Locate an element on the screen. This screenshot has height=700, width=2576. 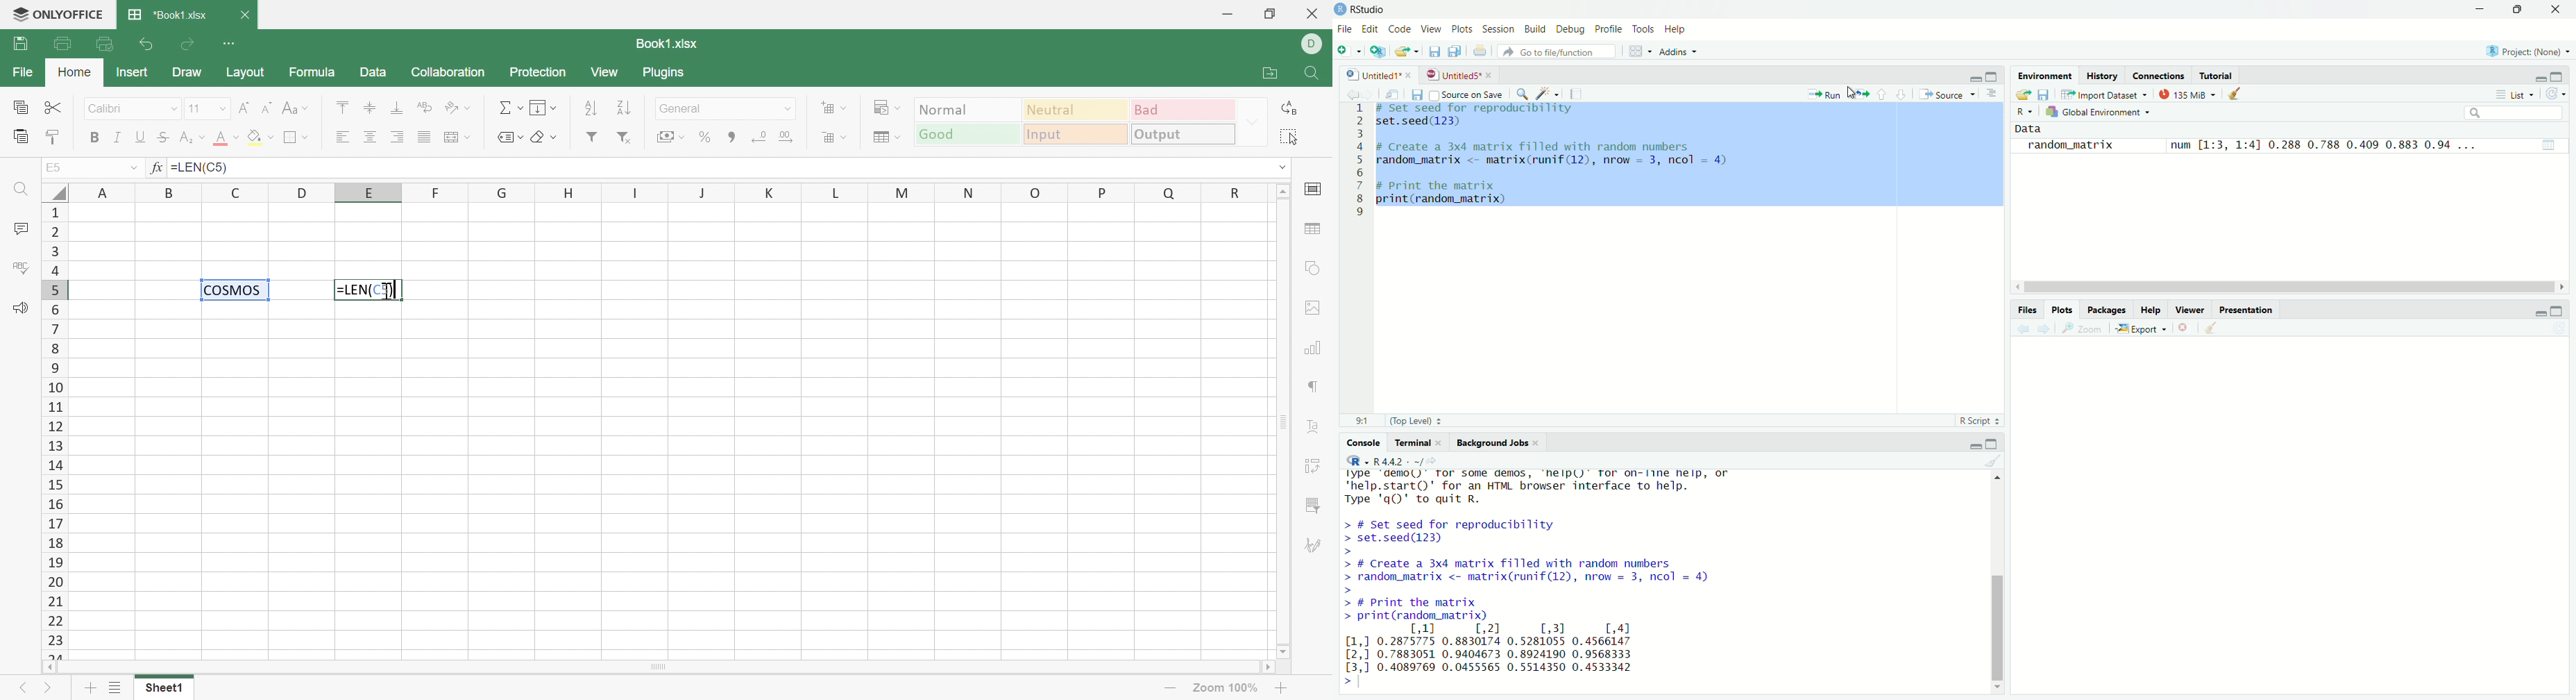
Packages is located at coordinates (2108, 312).